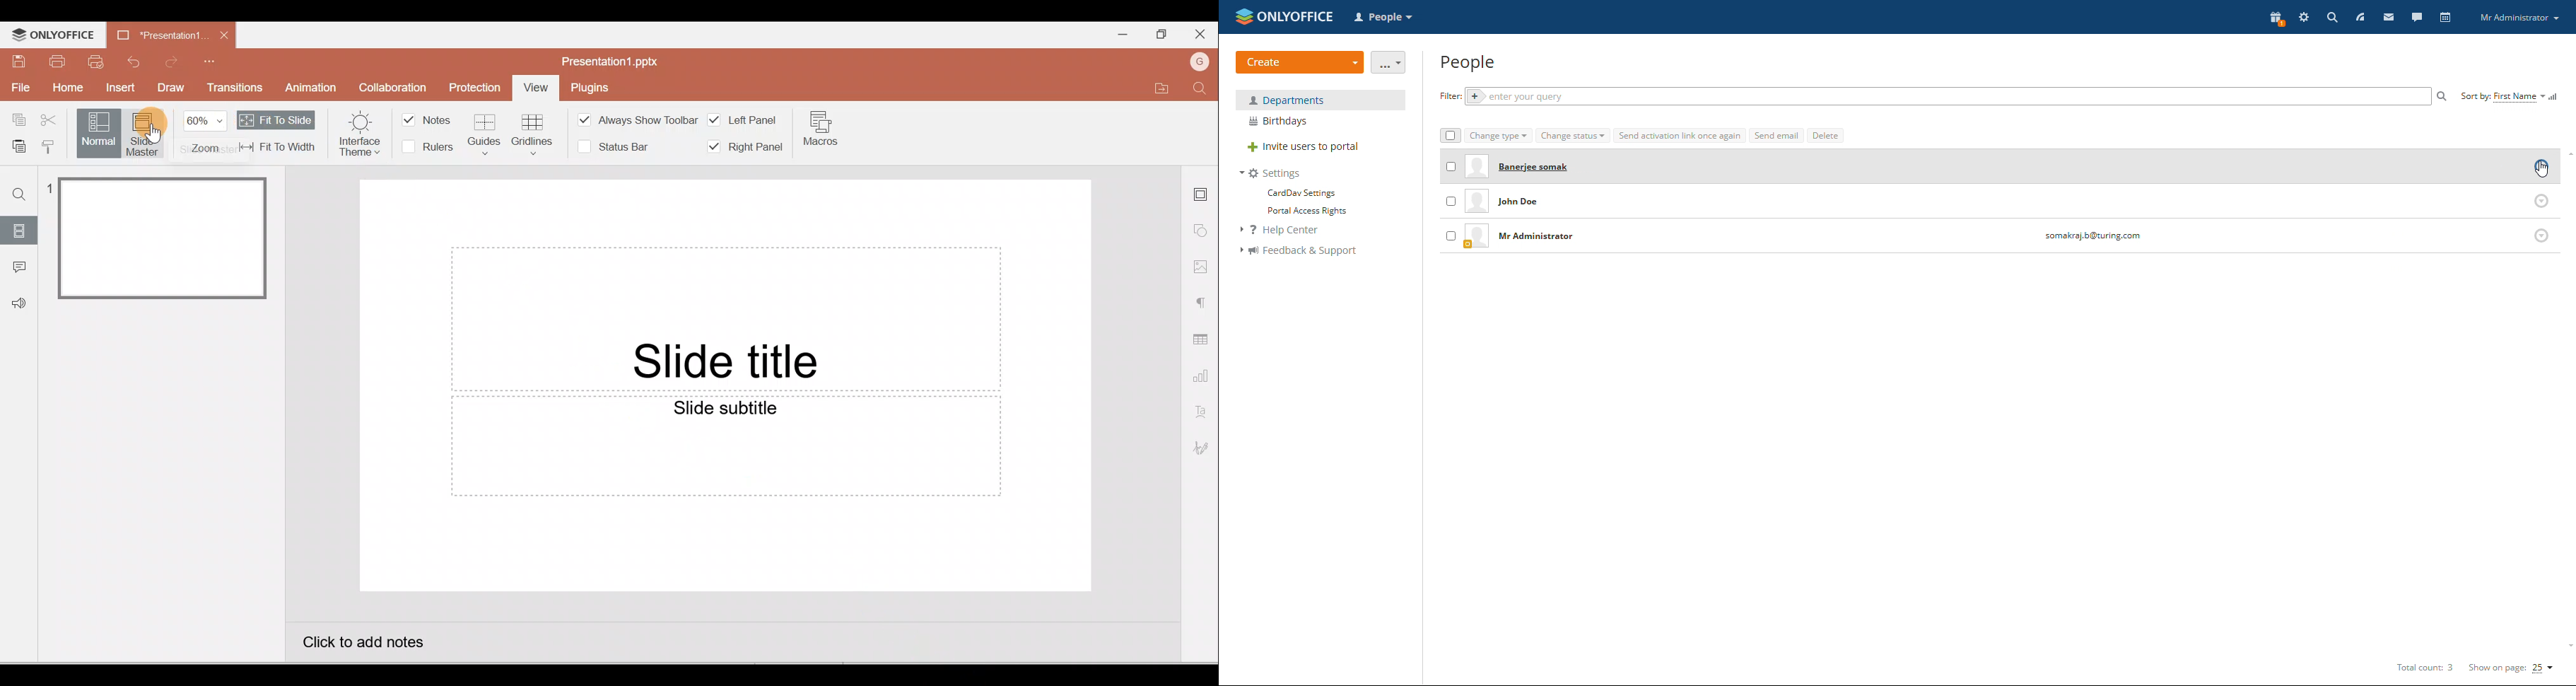 The width and height of the screenshot is (2576, 700). I want to click on change status, so click(1573, 136).